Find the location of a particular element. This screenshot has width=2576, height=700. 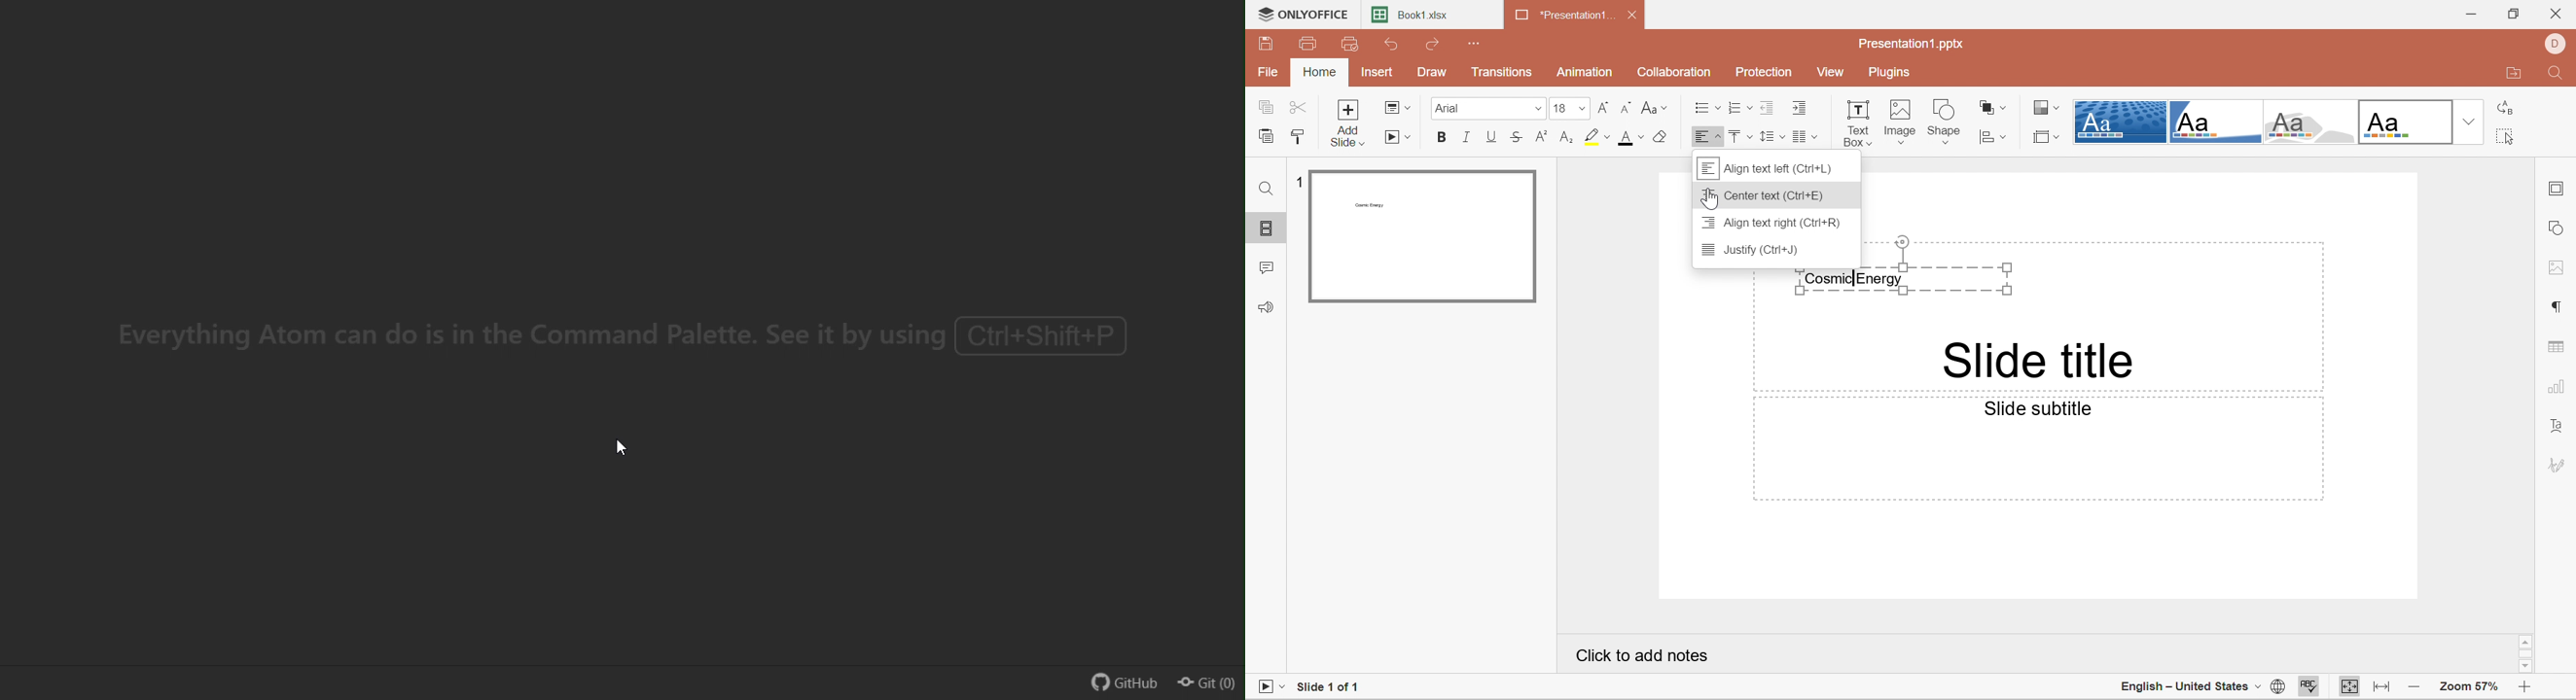

Insert is located at coordinates (1376, 74).